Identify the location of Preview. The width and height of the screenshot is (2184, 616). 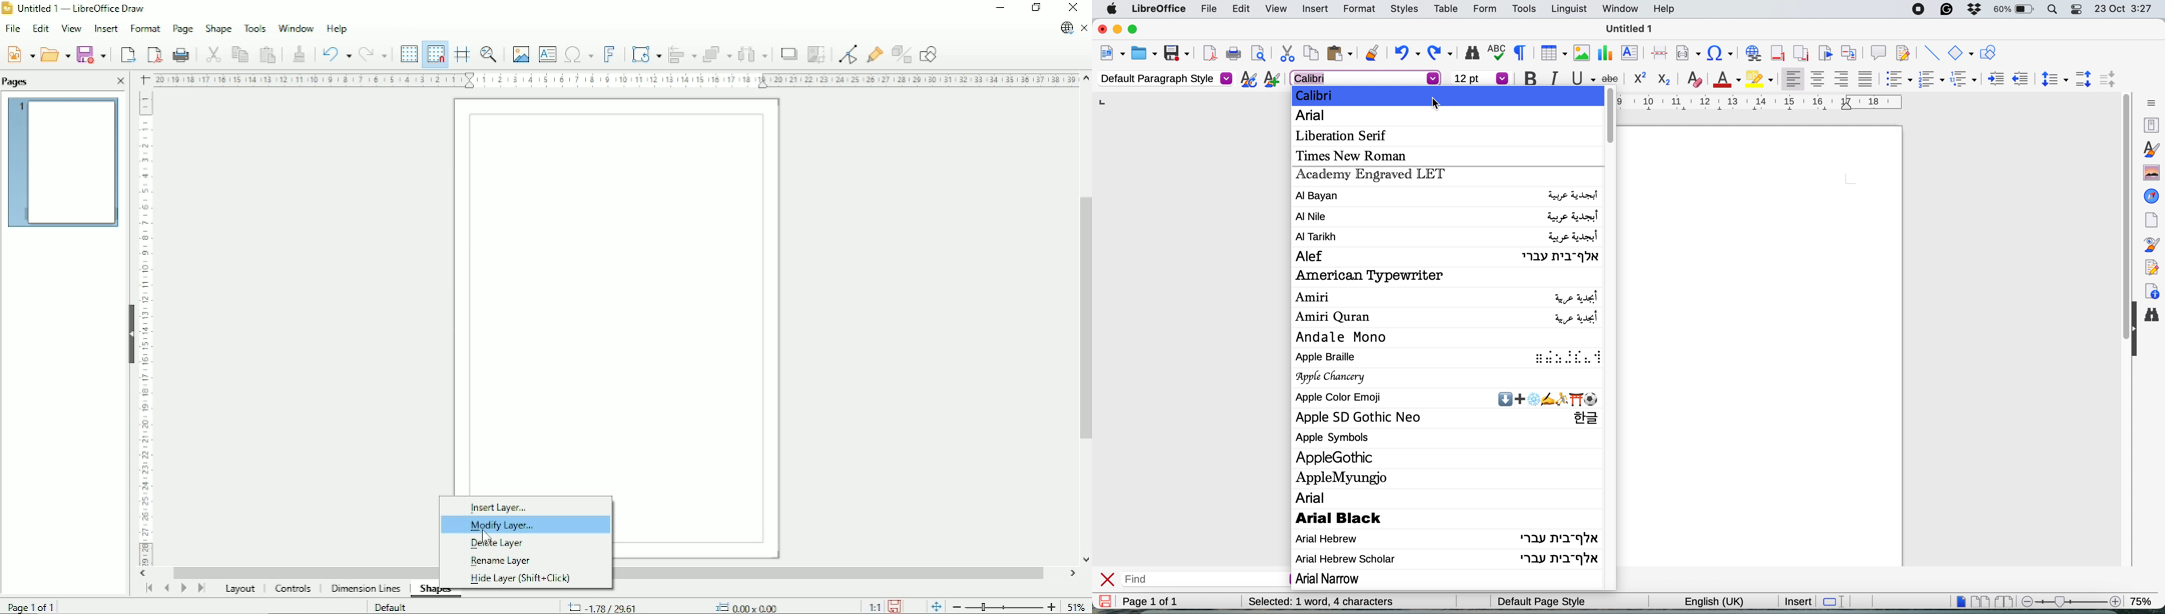
(62, 164).